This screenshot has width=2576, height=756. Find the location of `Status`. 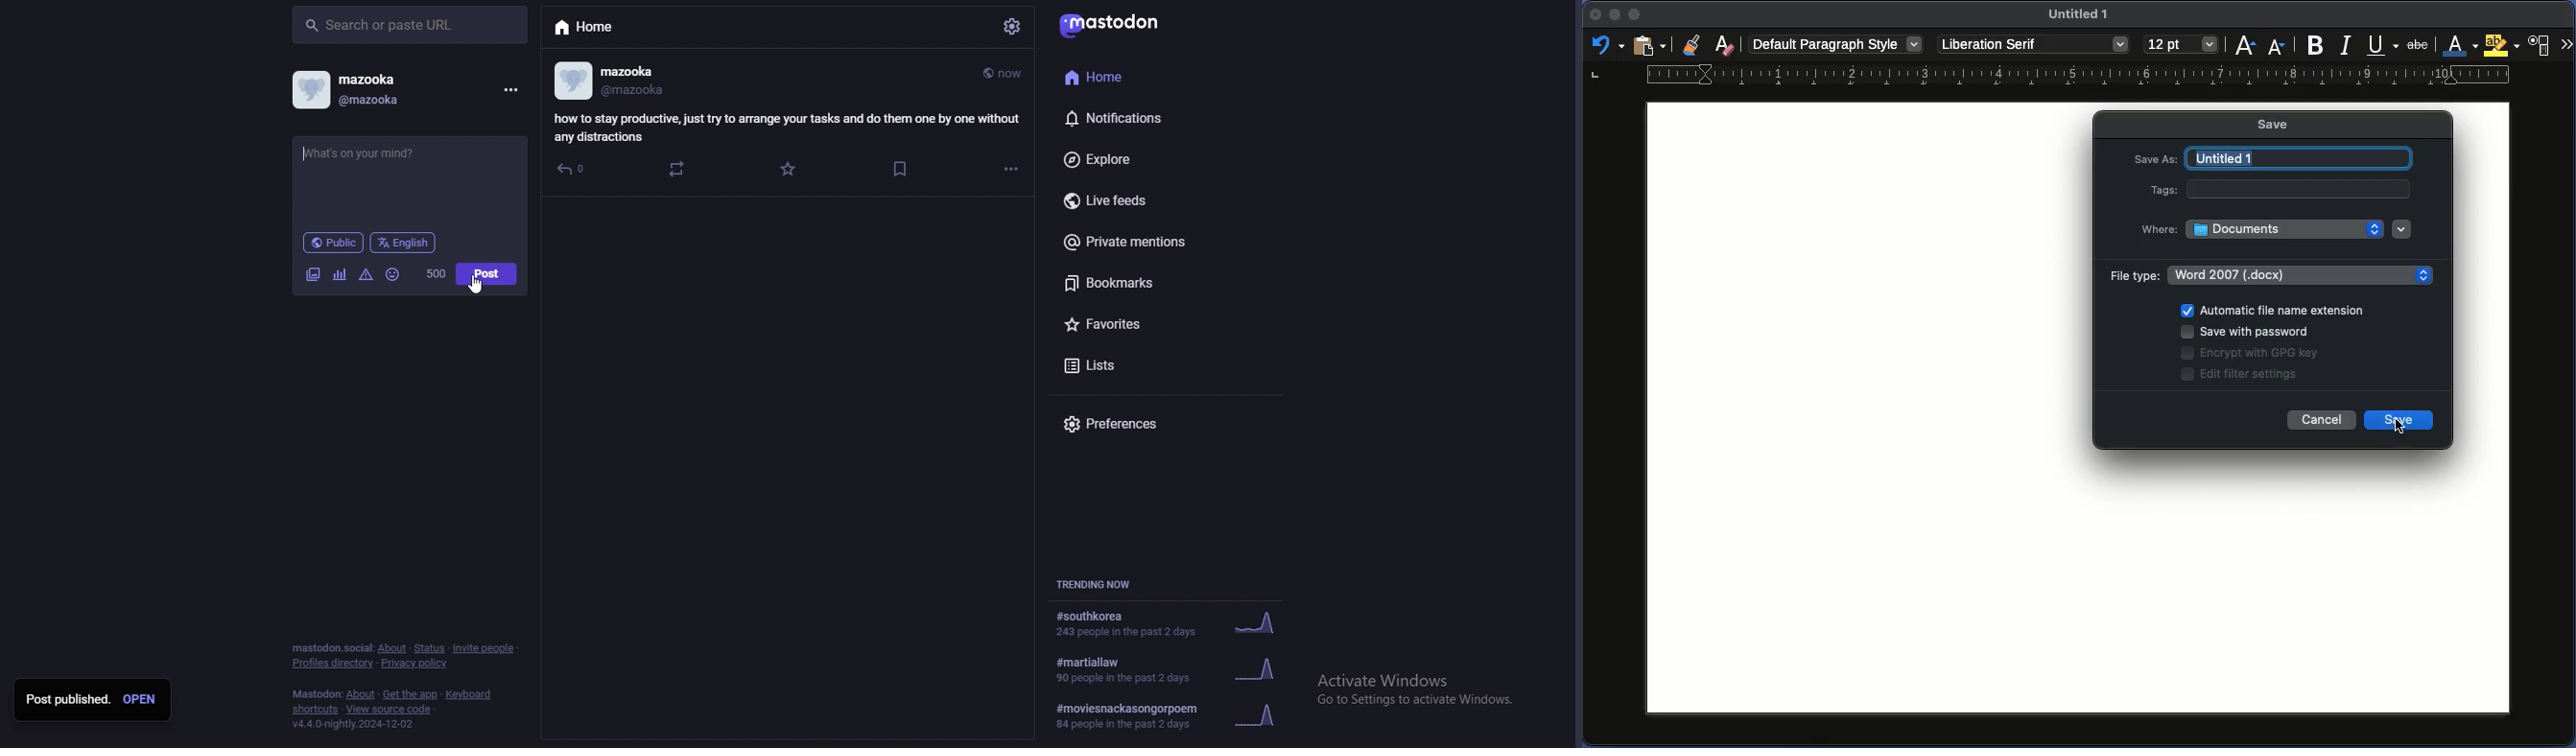

Status is located at coordinates (429, 647).